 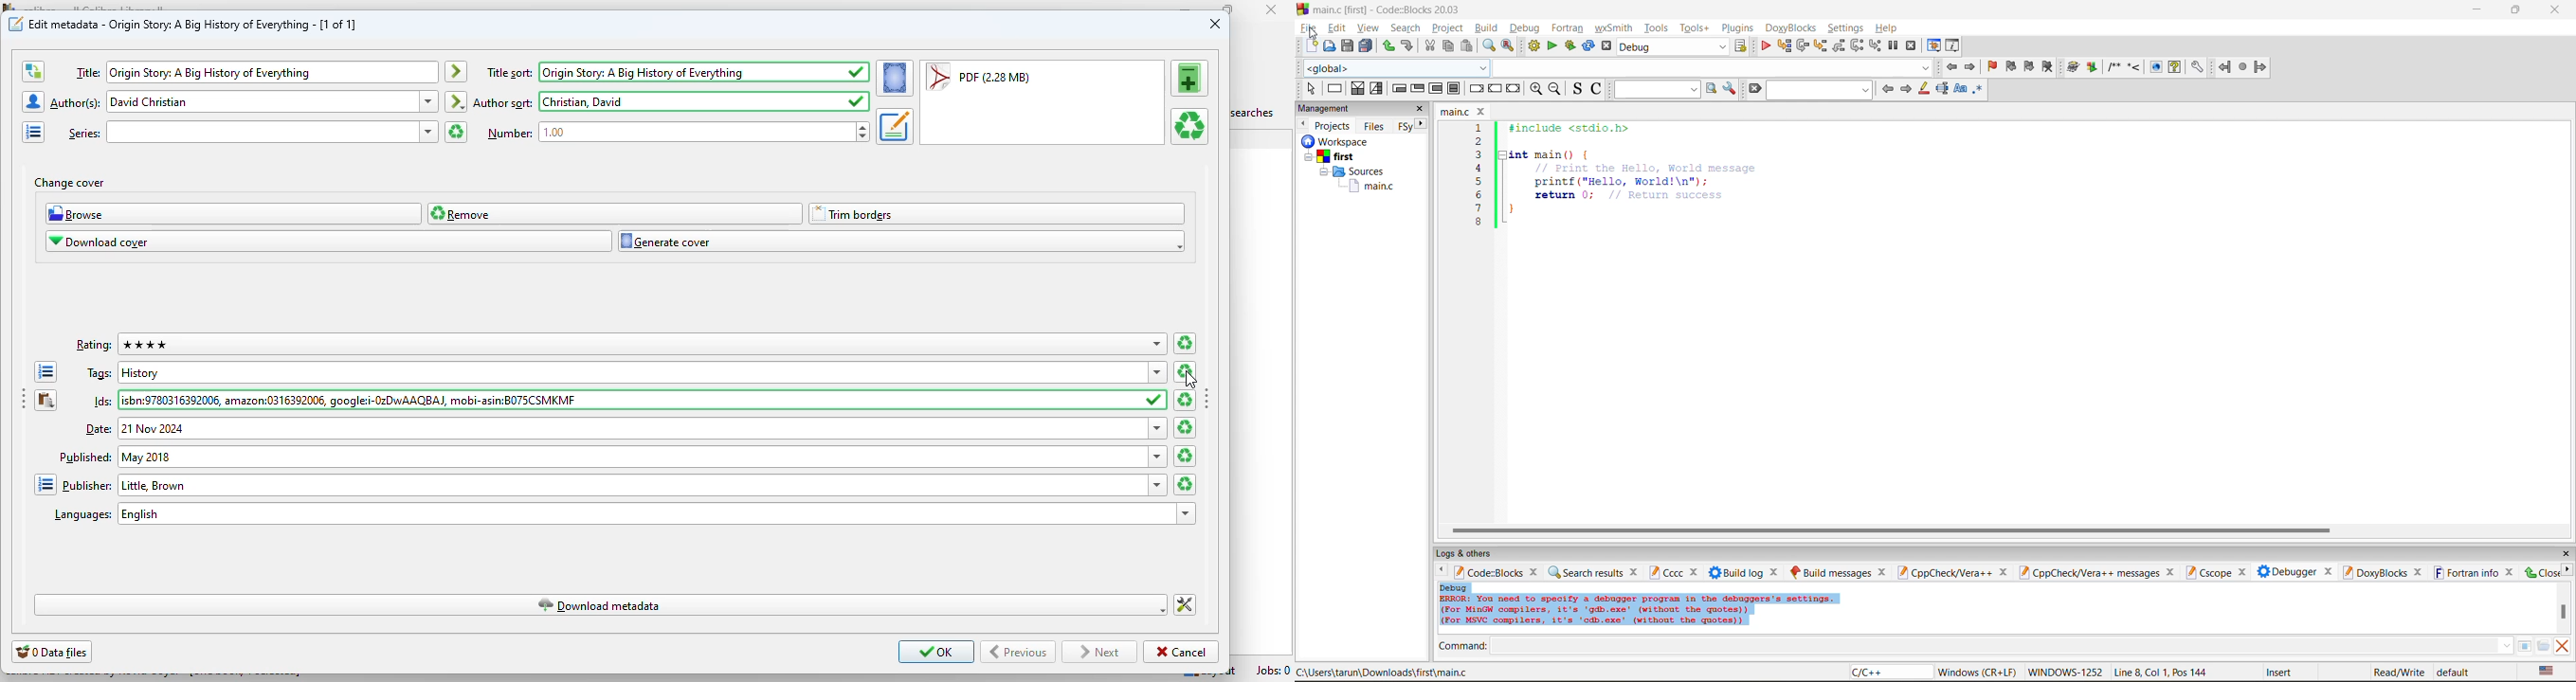 I want to click on build, so click(x=2074, y=67).